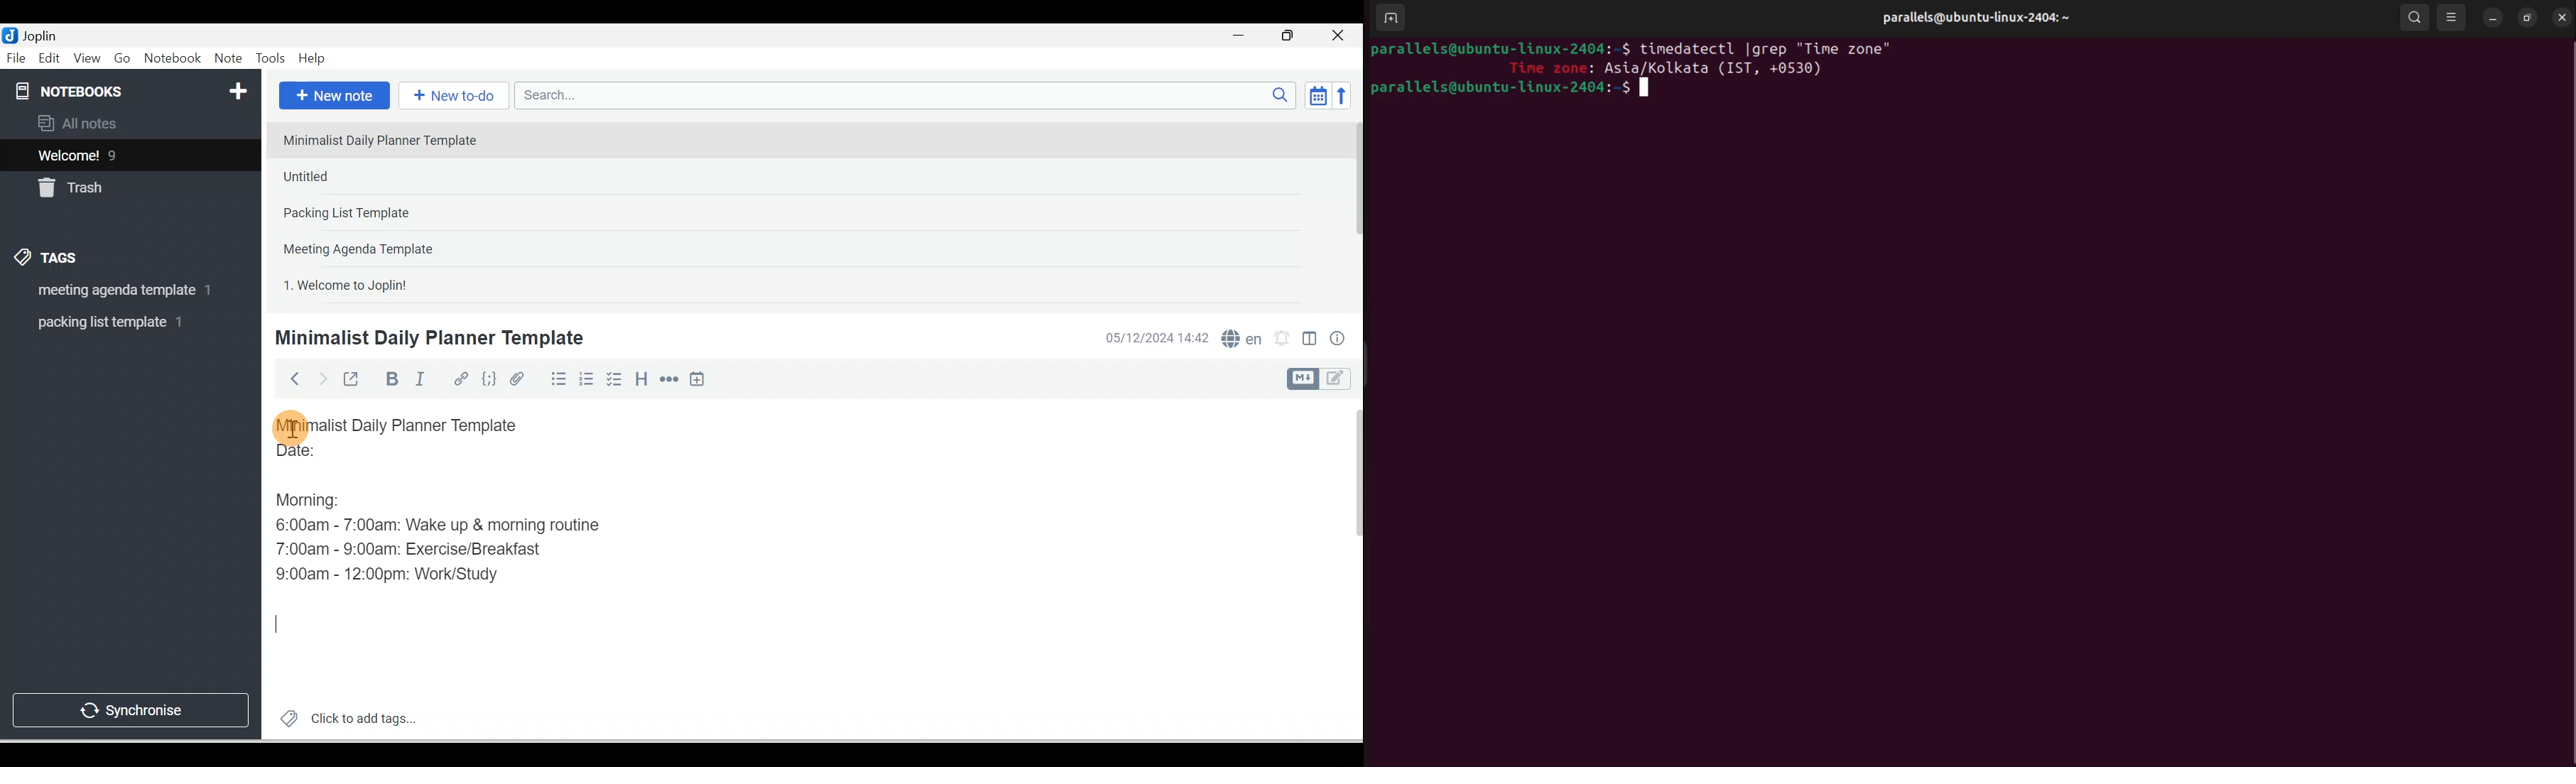 Image resolution: width=2576 pixels, height=784 pixels. What do you see at coordinates (390, 379) in the screenshot?
I see `Bold` at bounding box center [390, 379].